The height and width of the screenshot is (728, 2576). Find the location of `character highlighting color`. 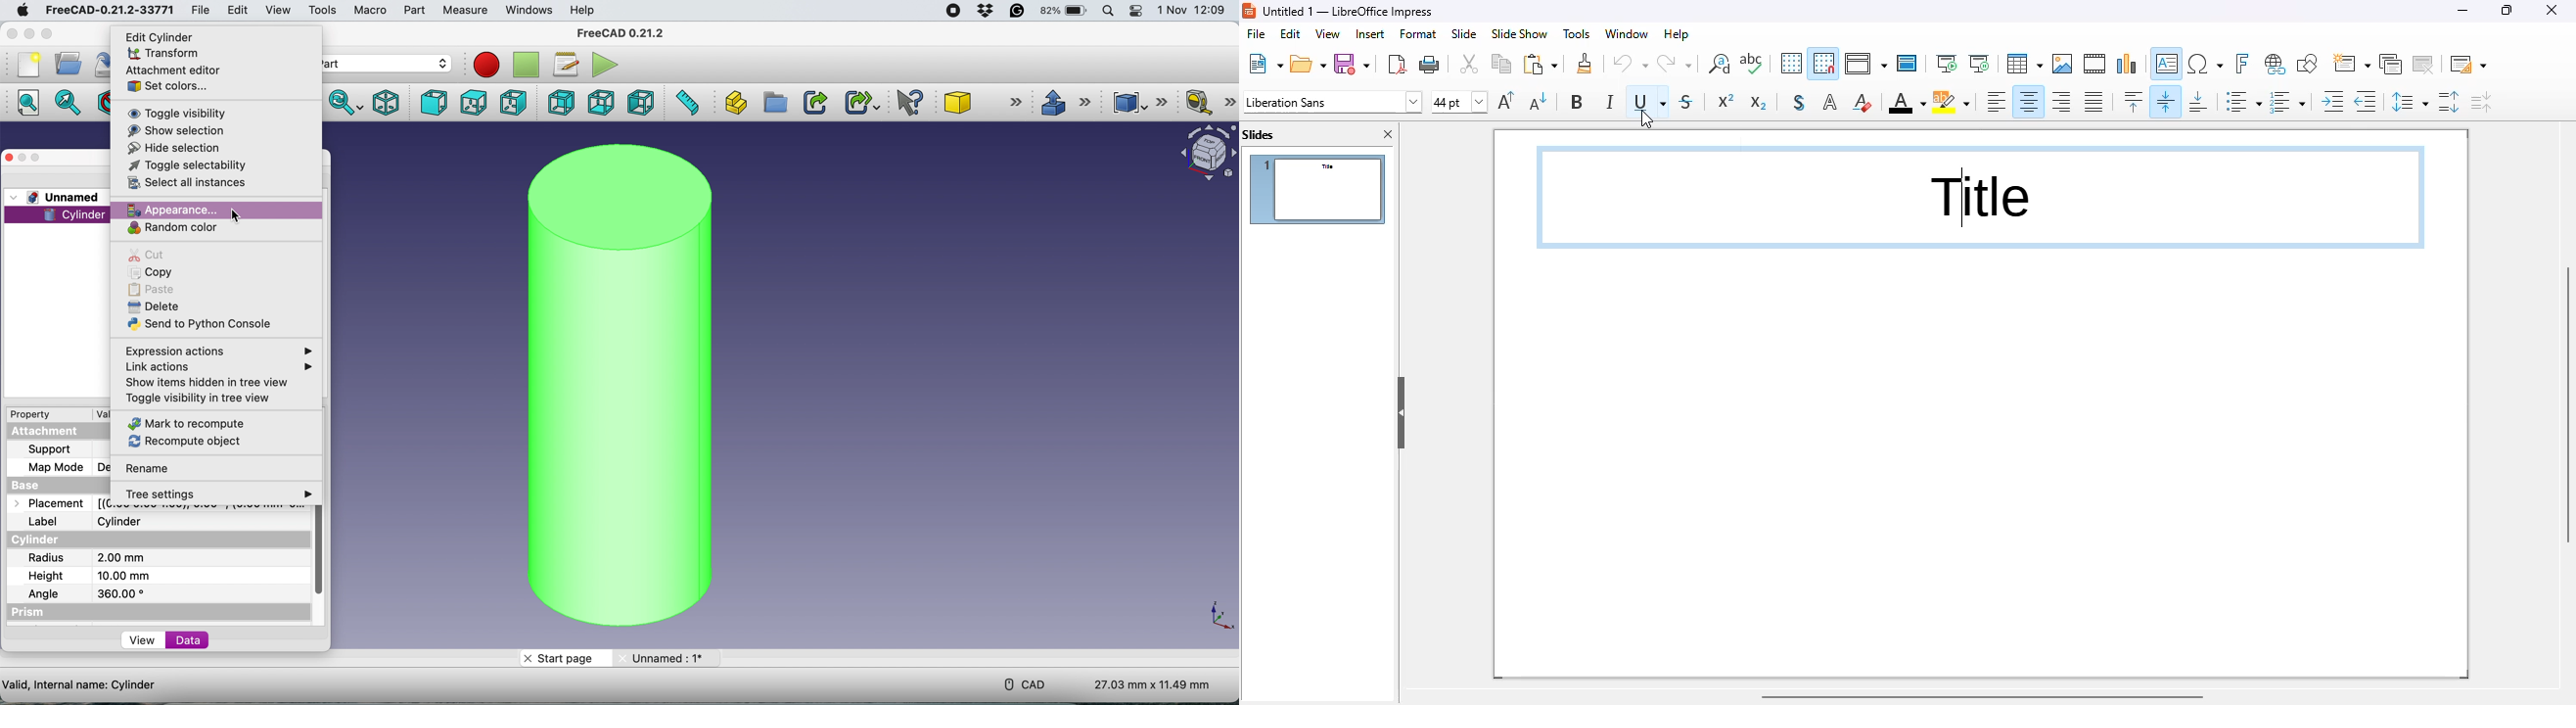

character highlighting color is located at coordinates (1952, 103).